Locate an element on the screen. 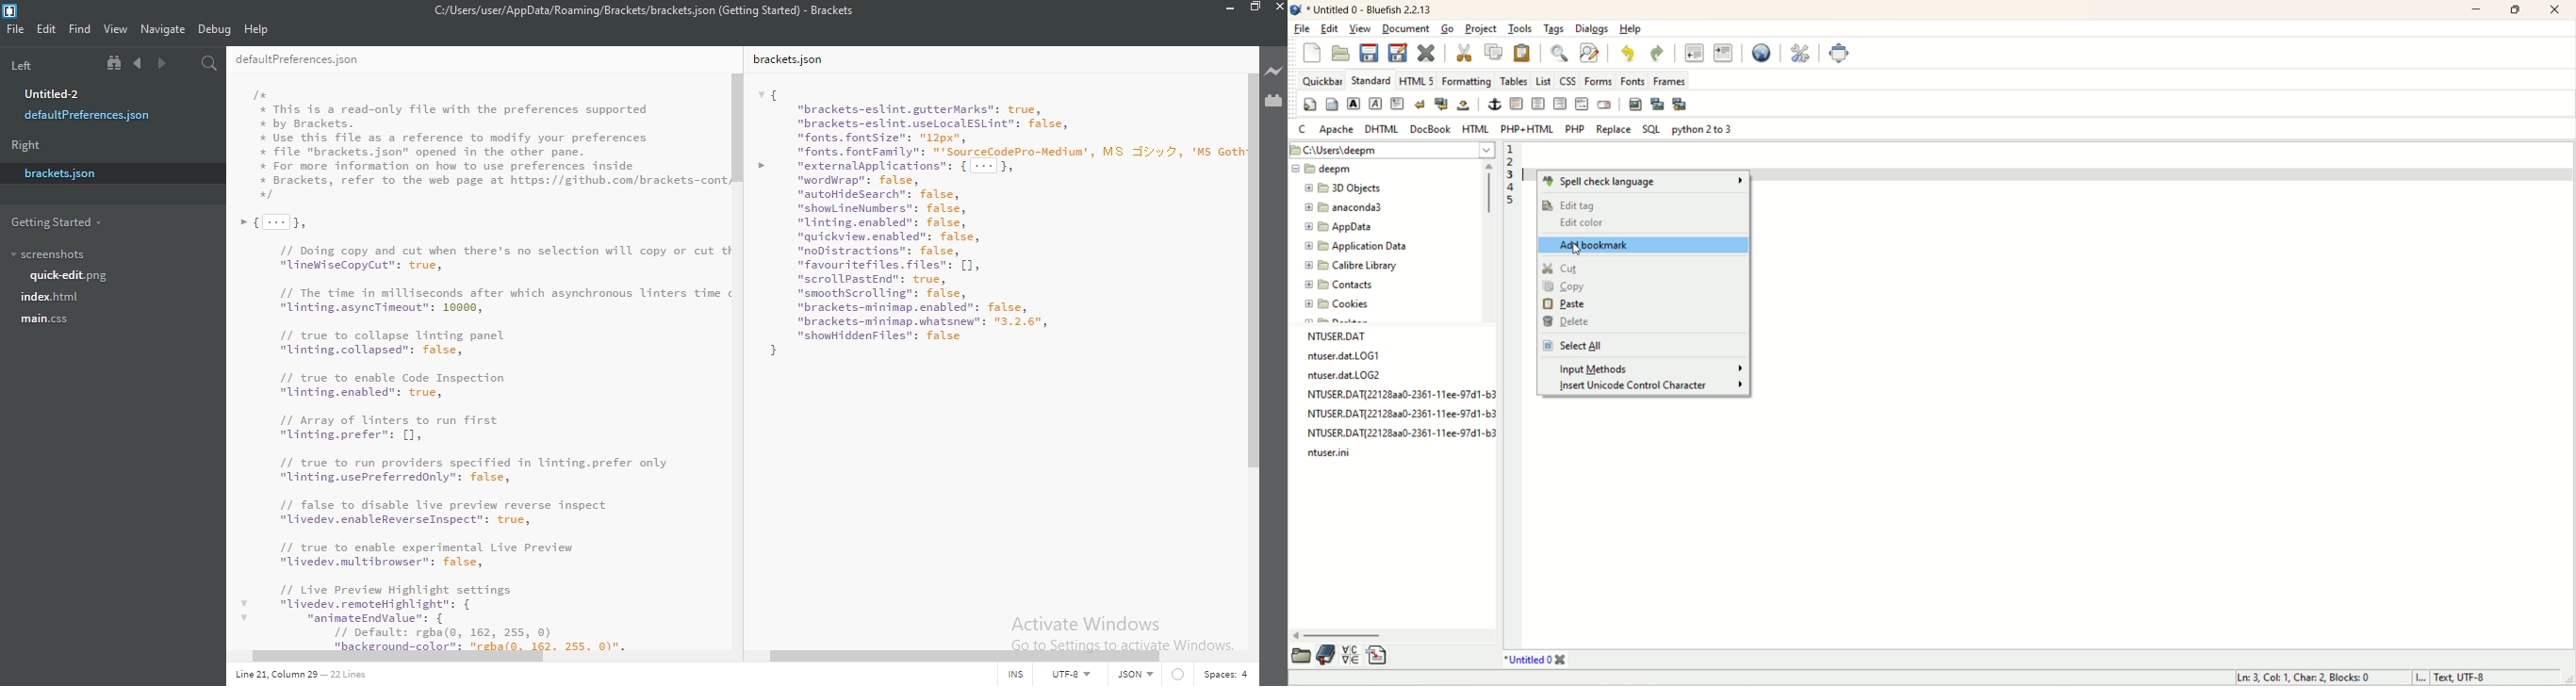 The height and width of the screenshot is (700, 2576). {"brackets-eslint.gutterMarks": true,"brackets-eslint.useLocal€SLint": false,"fonts. fontsize": "12px","fonts. fontFamily": "'SourceCodePro-Nedium', MS v2, 'MS Gothic’, monospace”> vexternalpplications": { --- },"wordWrap": false,“autoHidesearch": false,"shomLineNumbers": false,"Uinting.enabled": false,"quickview.enabled": false,"noDistractions": false,"favour itefiles. files": [1,"scrollPastEnd": true,"smoothScrolling": false,“brackets-minimap.enabled": false, is located at coordinates (994, 218).